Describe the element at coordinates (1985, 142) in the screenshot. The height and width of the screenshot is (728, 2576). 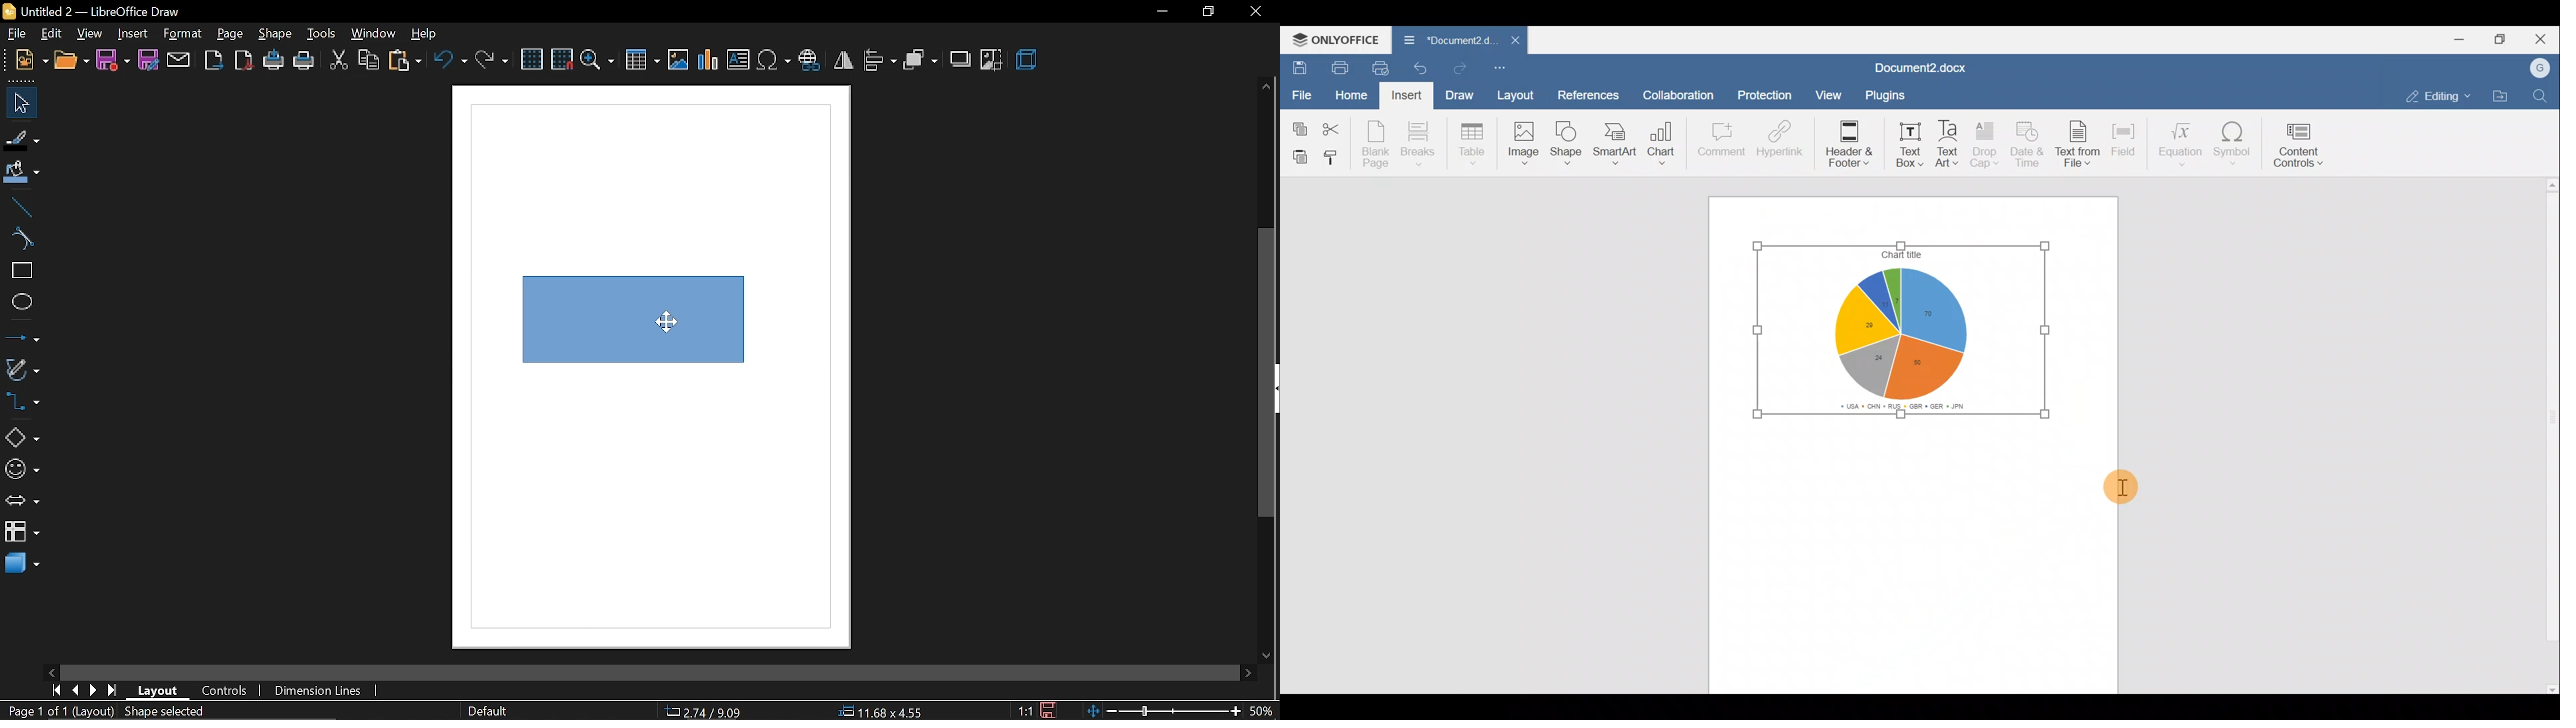
I see `Drop cap` at that location.